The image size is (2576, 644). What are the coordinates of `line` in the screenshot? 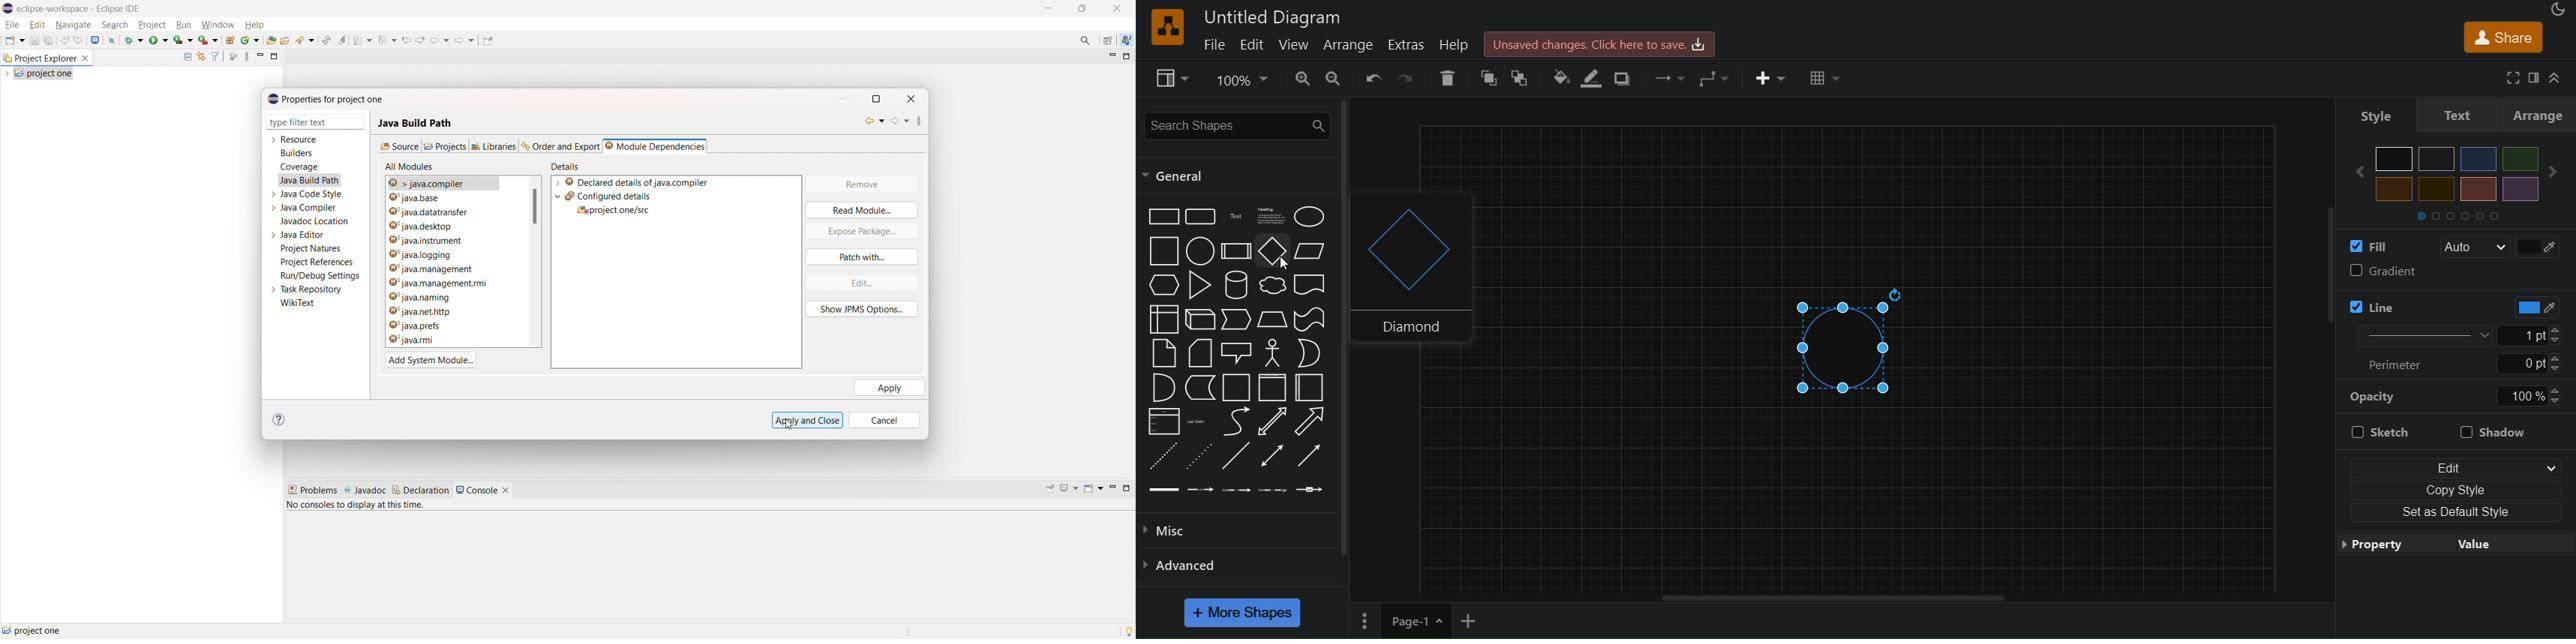 It's located at (1235, 458).